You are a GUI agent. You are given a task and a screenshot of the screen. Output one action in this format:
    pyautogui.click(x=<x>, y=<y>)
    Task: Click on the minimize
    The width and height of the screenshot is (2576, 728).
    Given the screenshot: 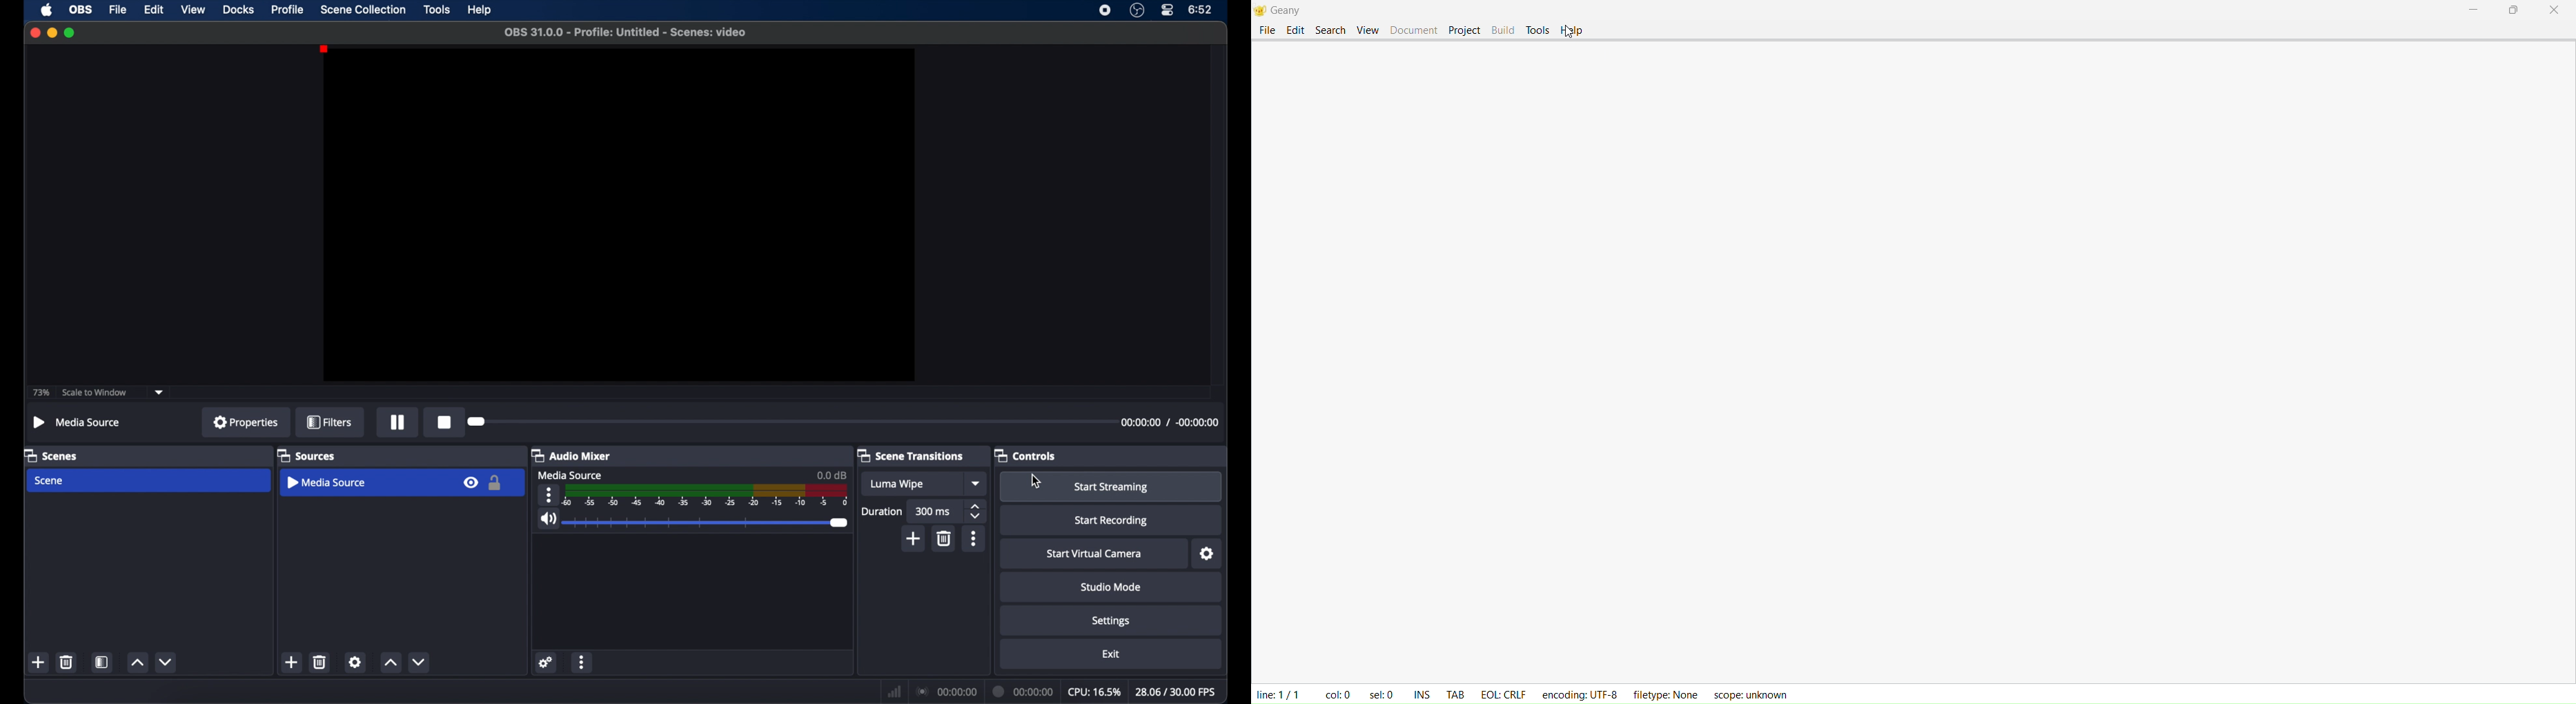 What is the action you would take?
    pyautogui.click(x=52, y=33)
    